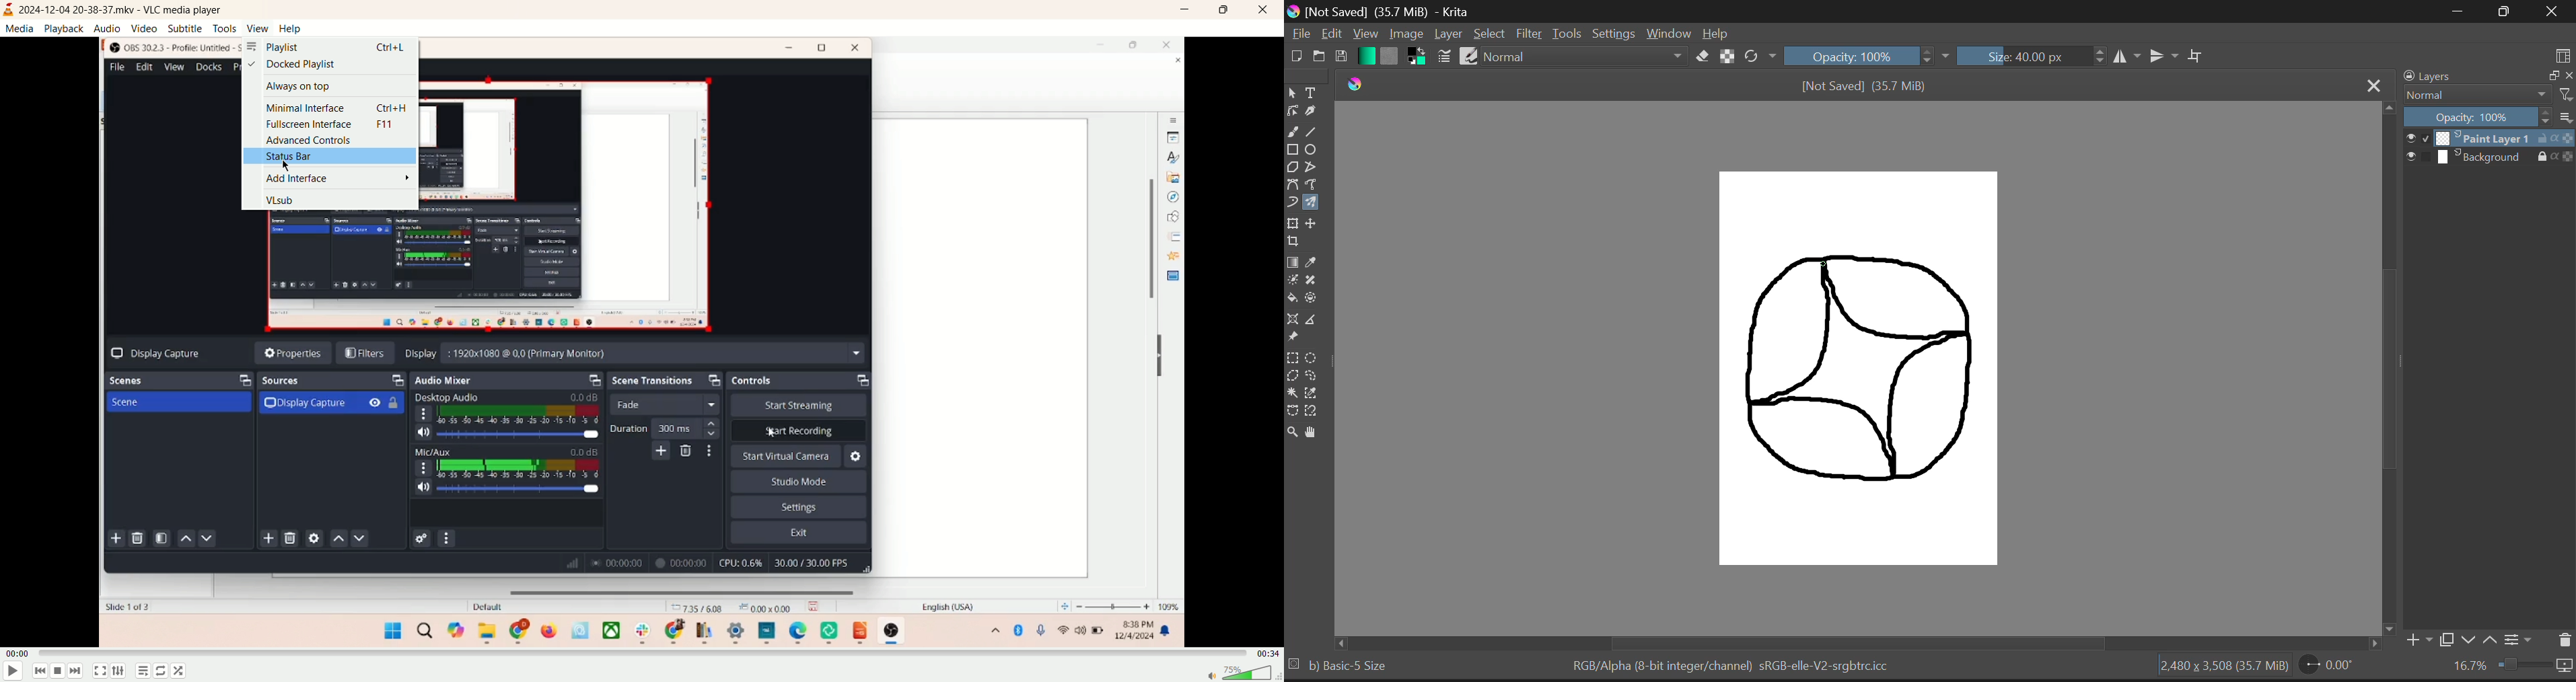 This screenshot has height=700, width=2576. I want to click on Line, so click(1314, 130).